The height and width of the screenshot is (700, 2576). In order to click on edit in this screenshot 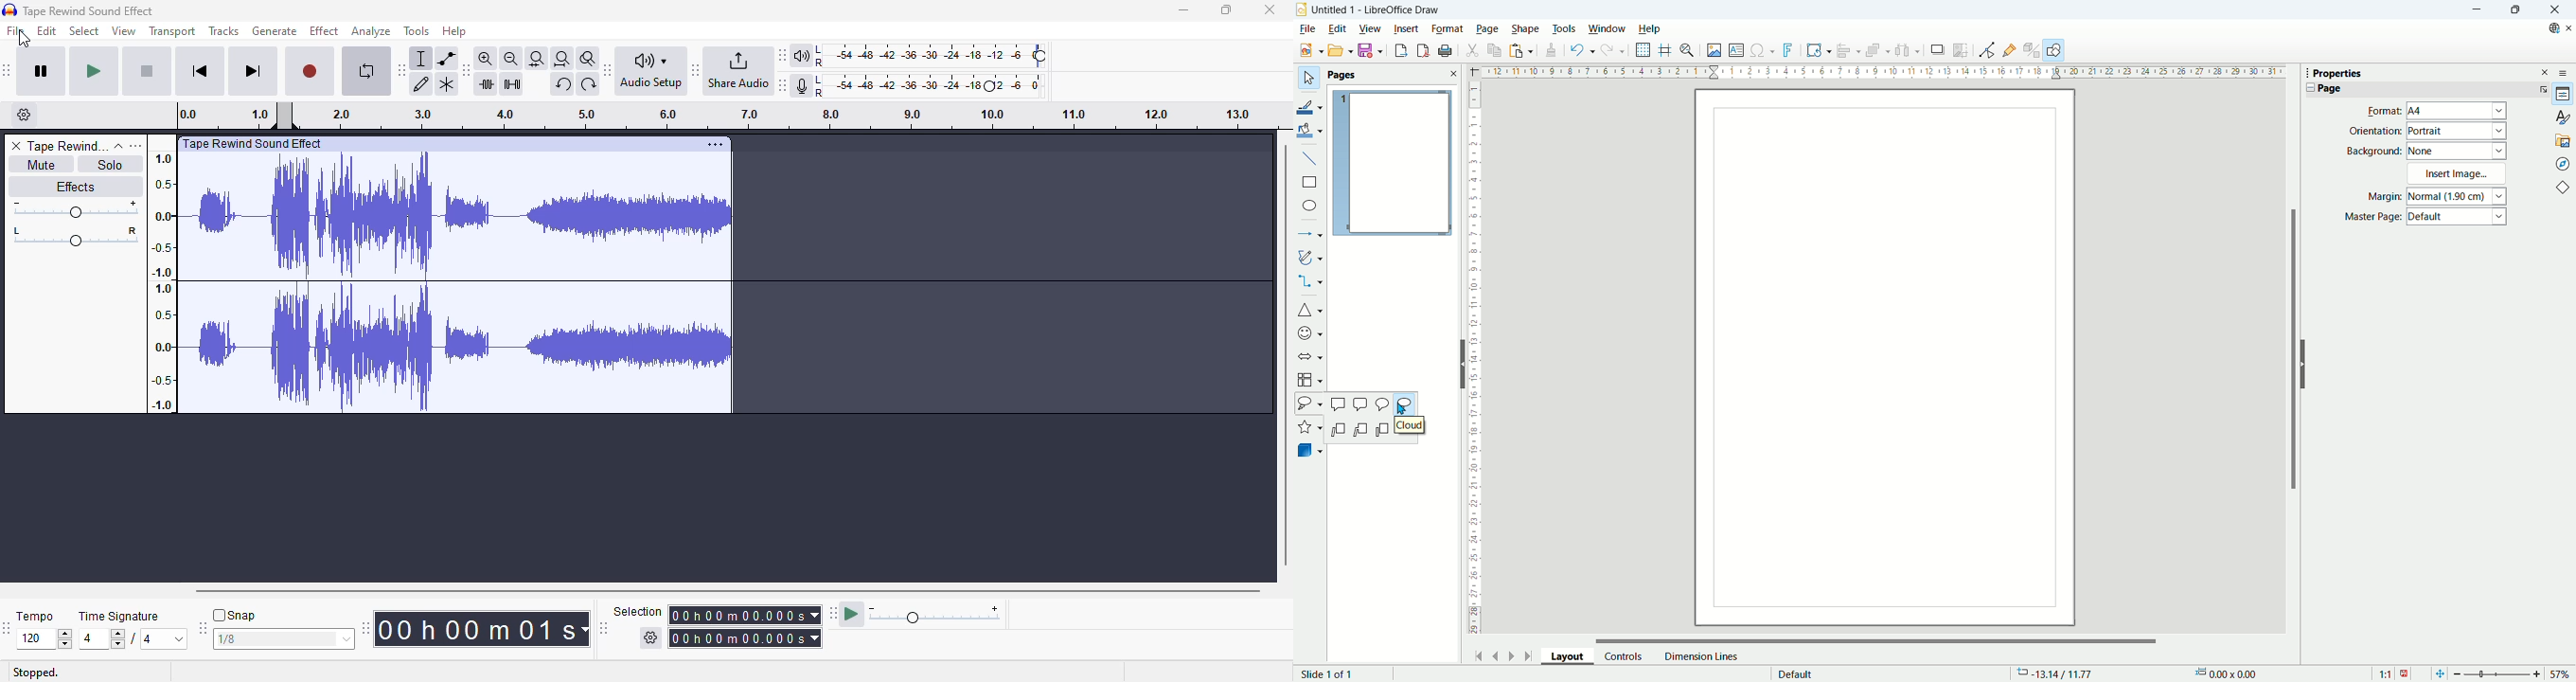, I will do `click(1337, 30)`.